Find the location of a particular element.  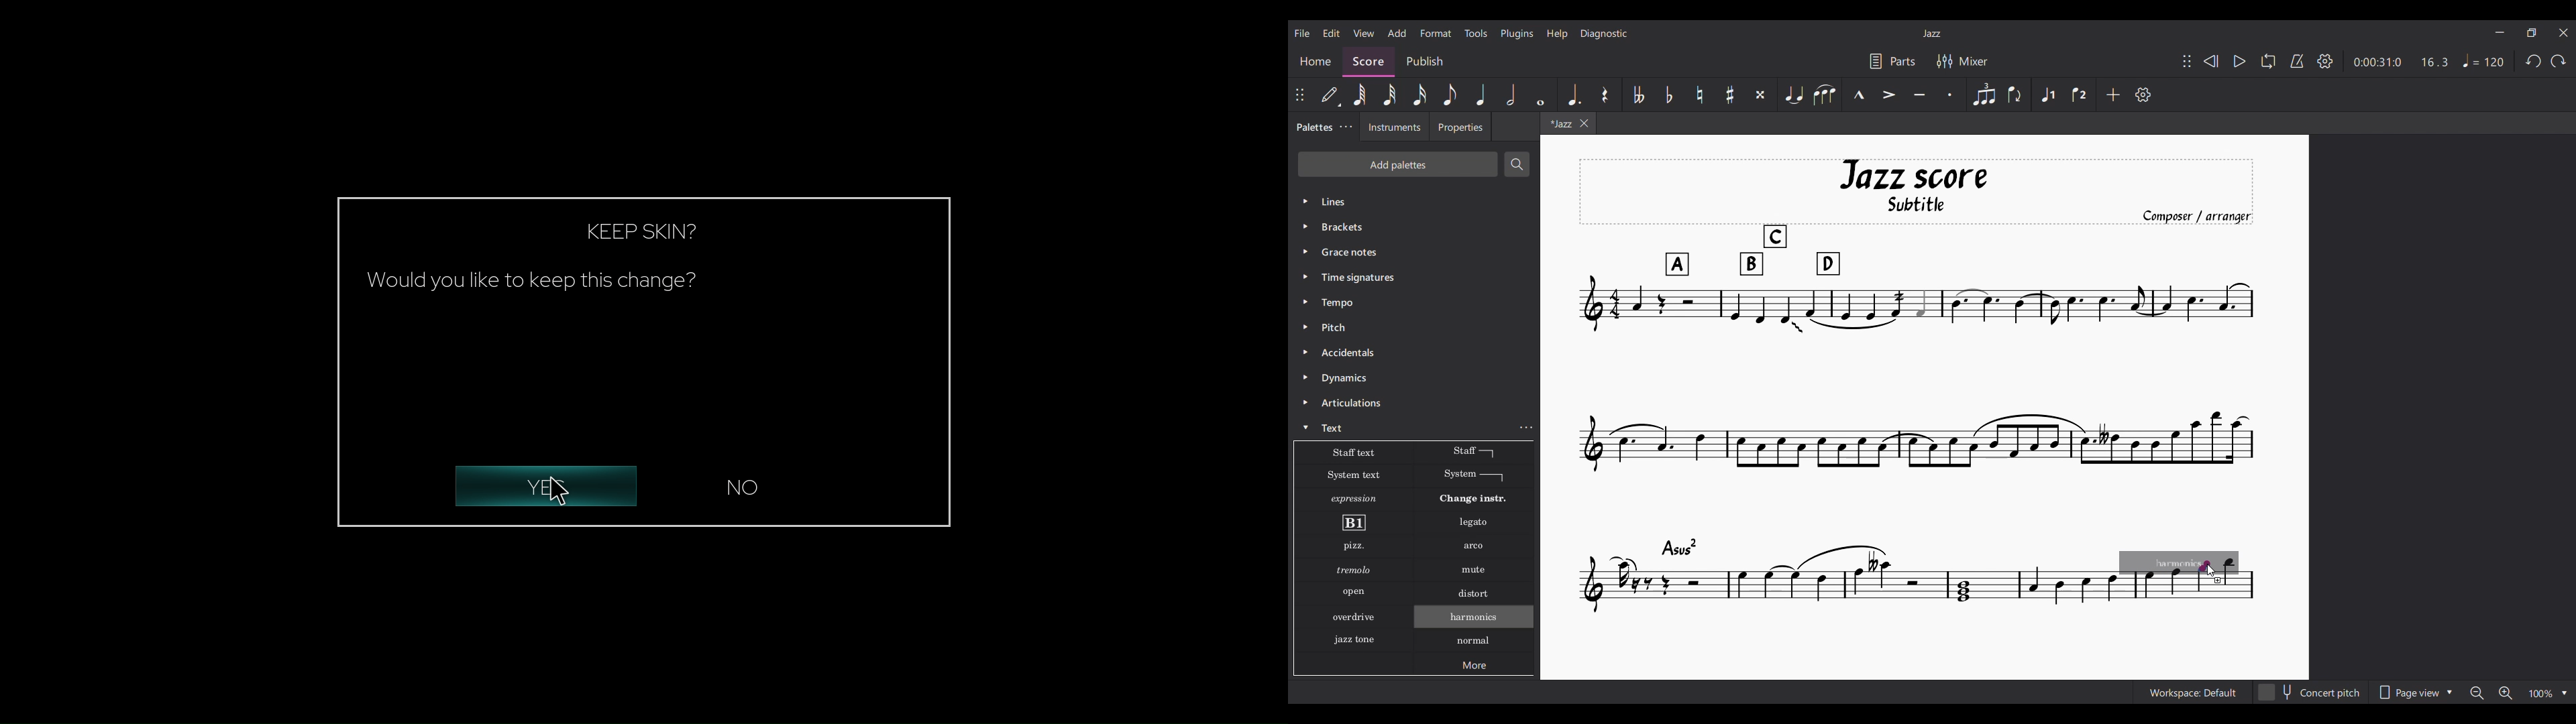

Parts settings is located at coordinates (1893, 61).